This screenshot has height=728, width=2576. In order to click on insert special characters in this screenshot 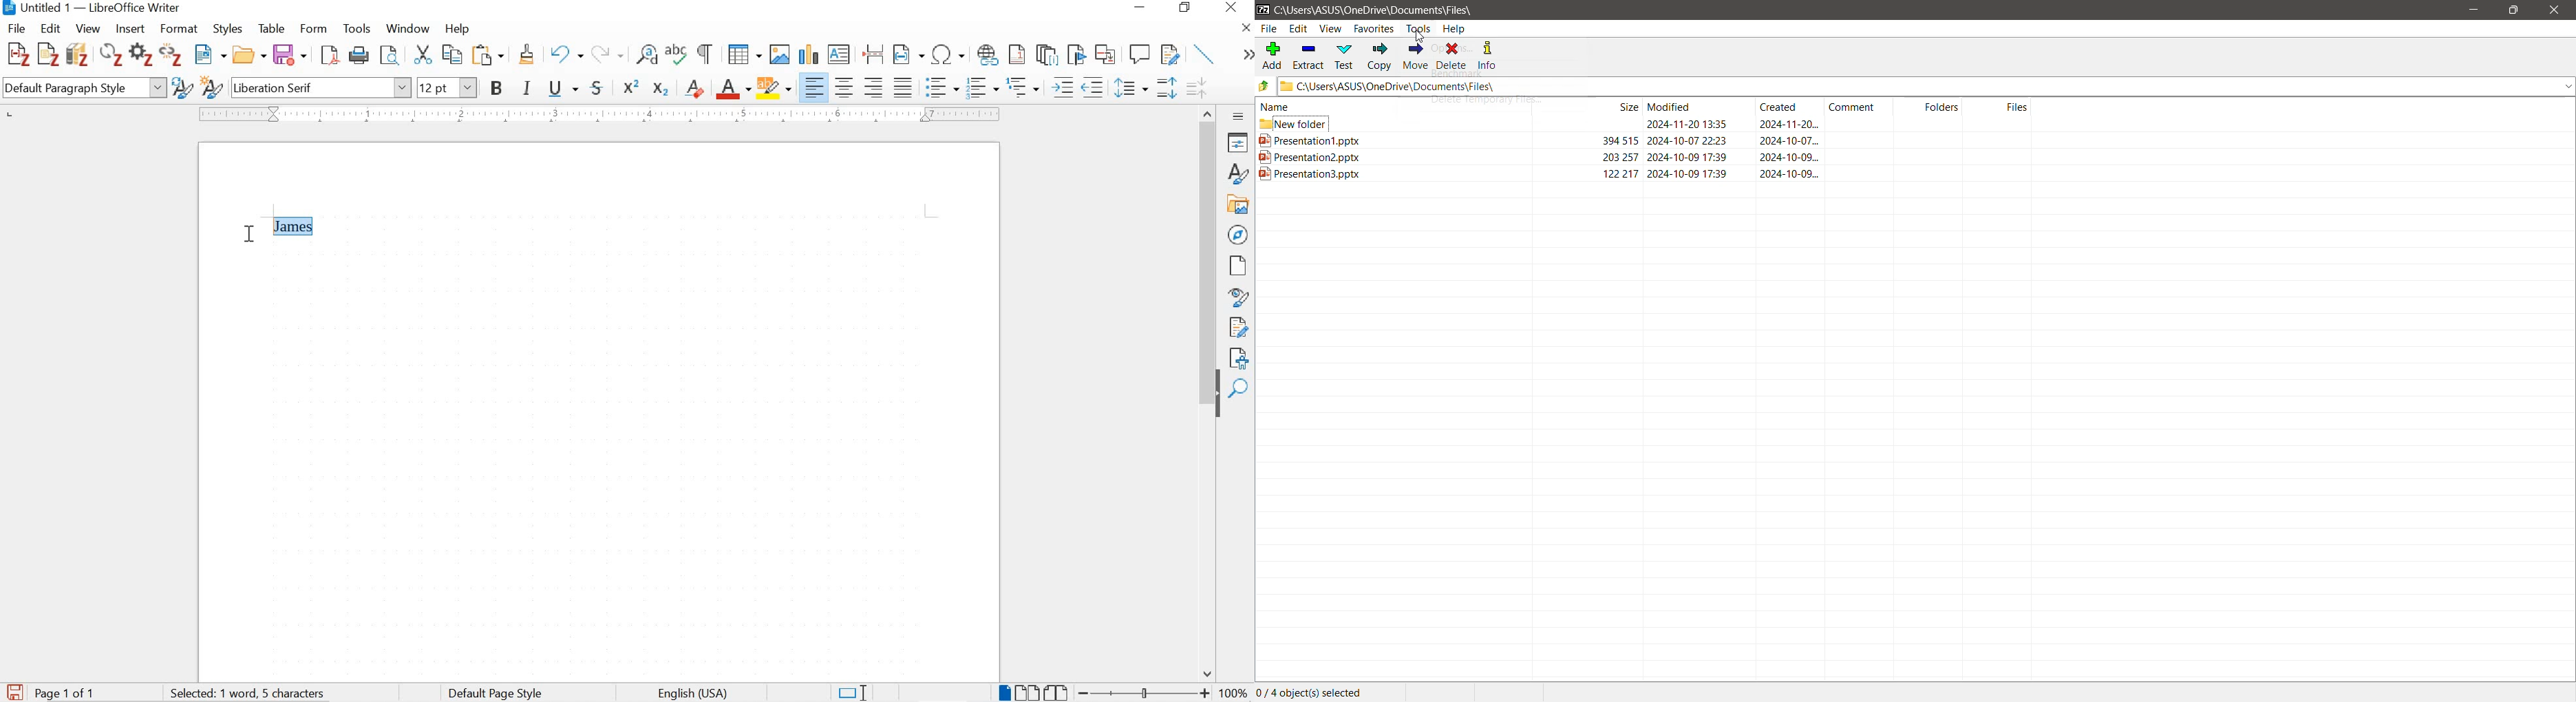, I will do `click(949, 55)`.